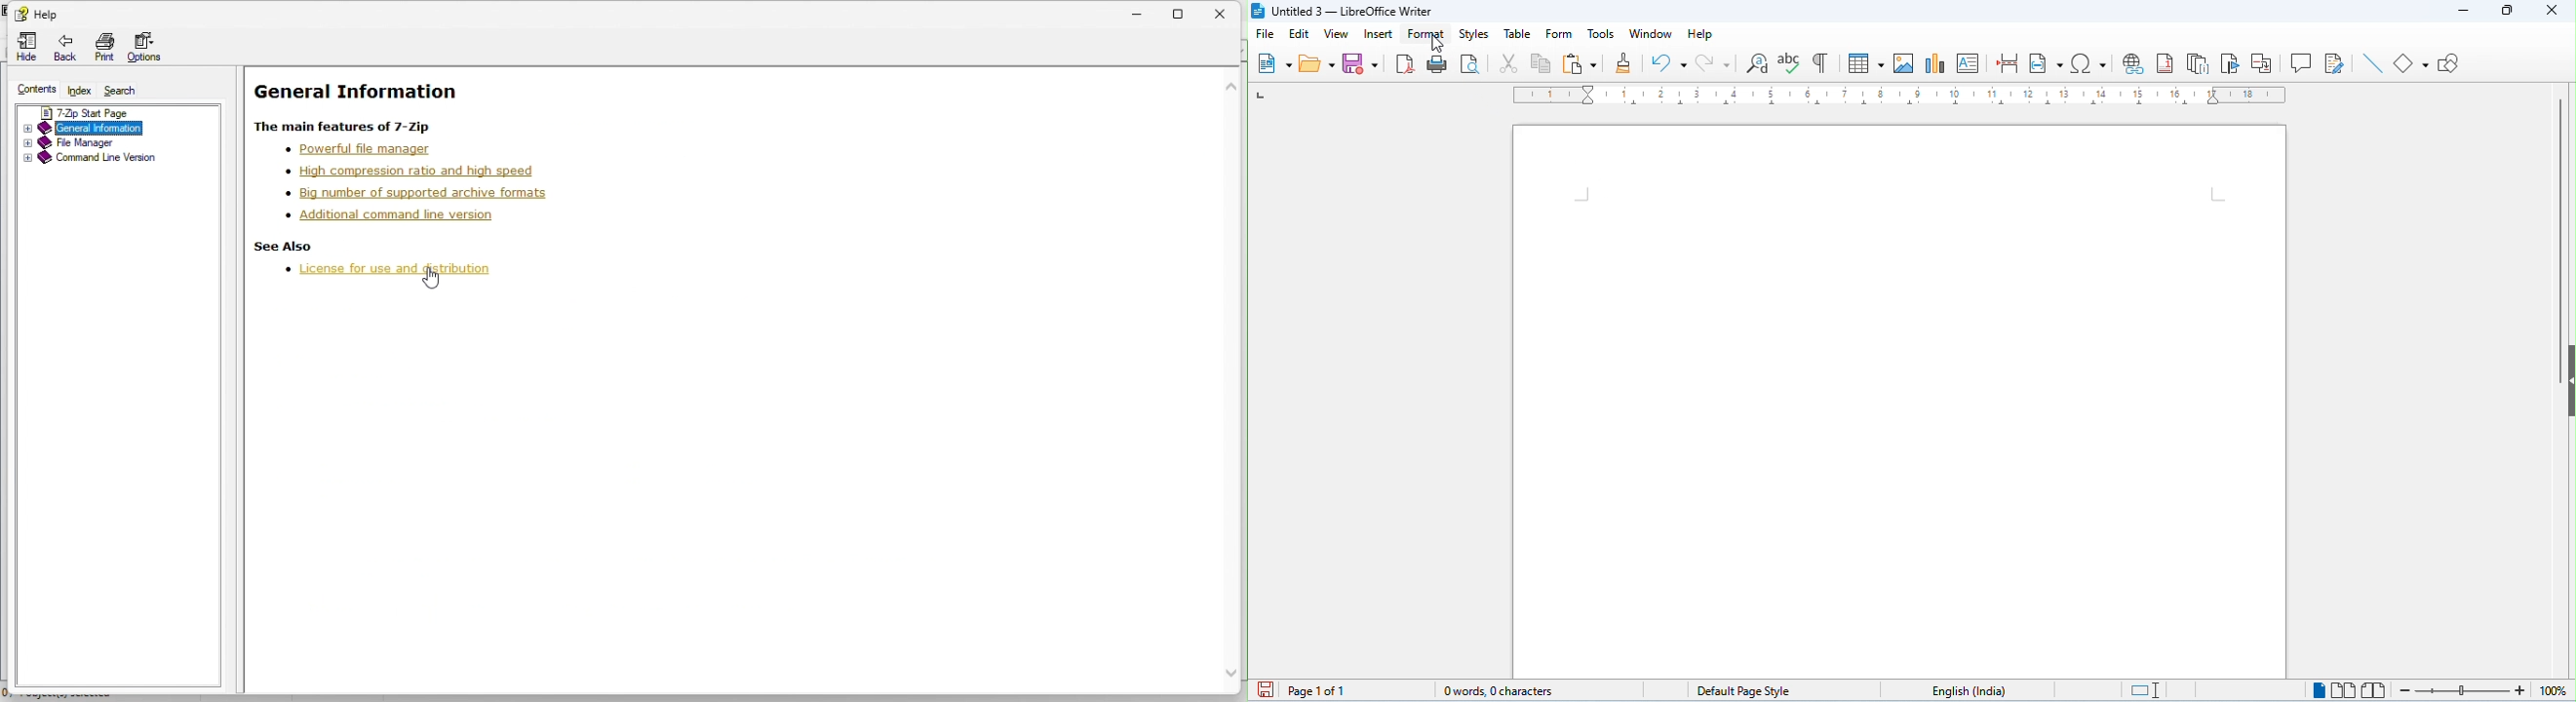 Image resolution: width=2576 pixels, height=728 pixels. What do you see at coordinates (1519, 34) in the screenshot?
I see `table` at bounding box center [1519, 34].